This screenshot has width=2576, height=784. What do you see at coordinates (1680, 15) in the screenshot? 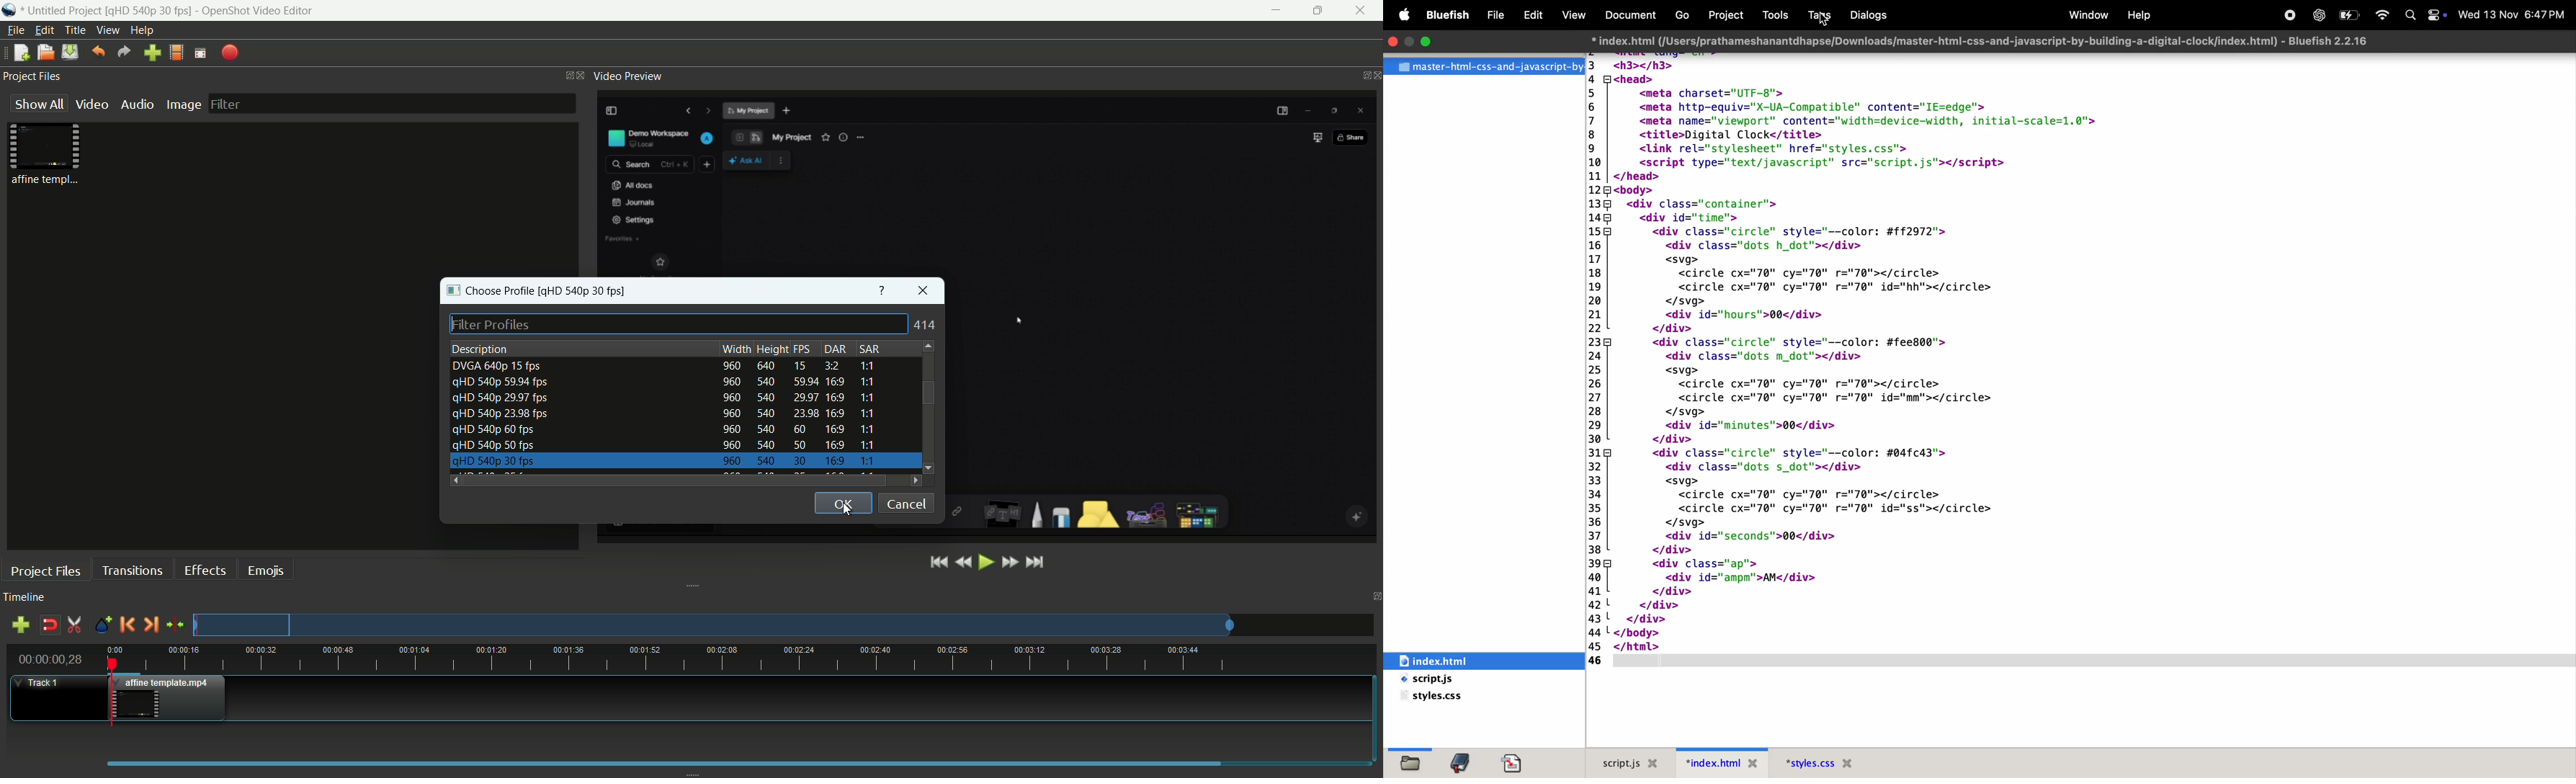
I see `Go` at bounding box center [1680, 15].